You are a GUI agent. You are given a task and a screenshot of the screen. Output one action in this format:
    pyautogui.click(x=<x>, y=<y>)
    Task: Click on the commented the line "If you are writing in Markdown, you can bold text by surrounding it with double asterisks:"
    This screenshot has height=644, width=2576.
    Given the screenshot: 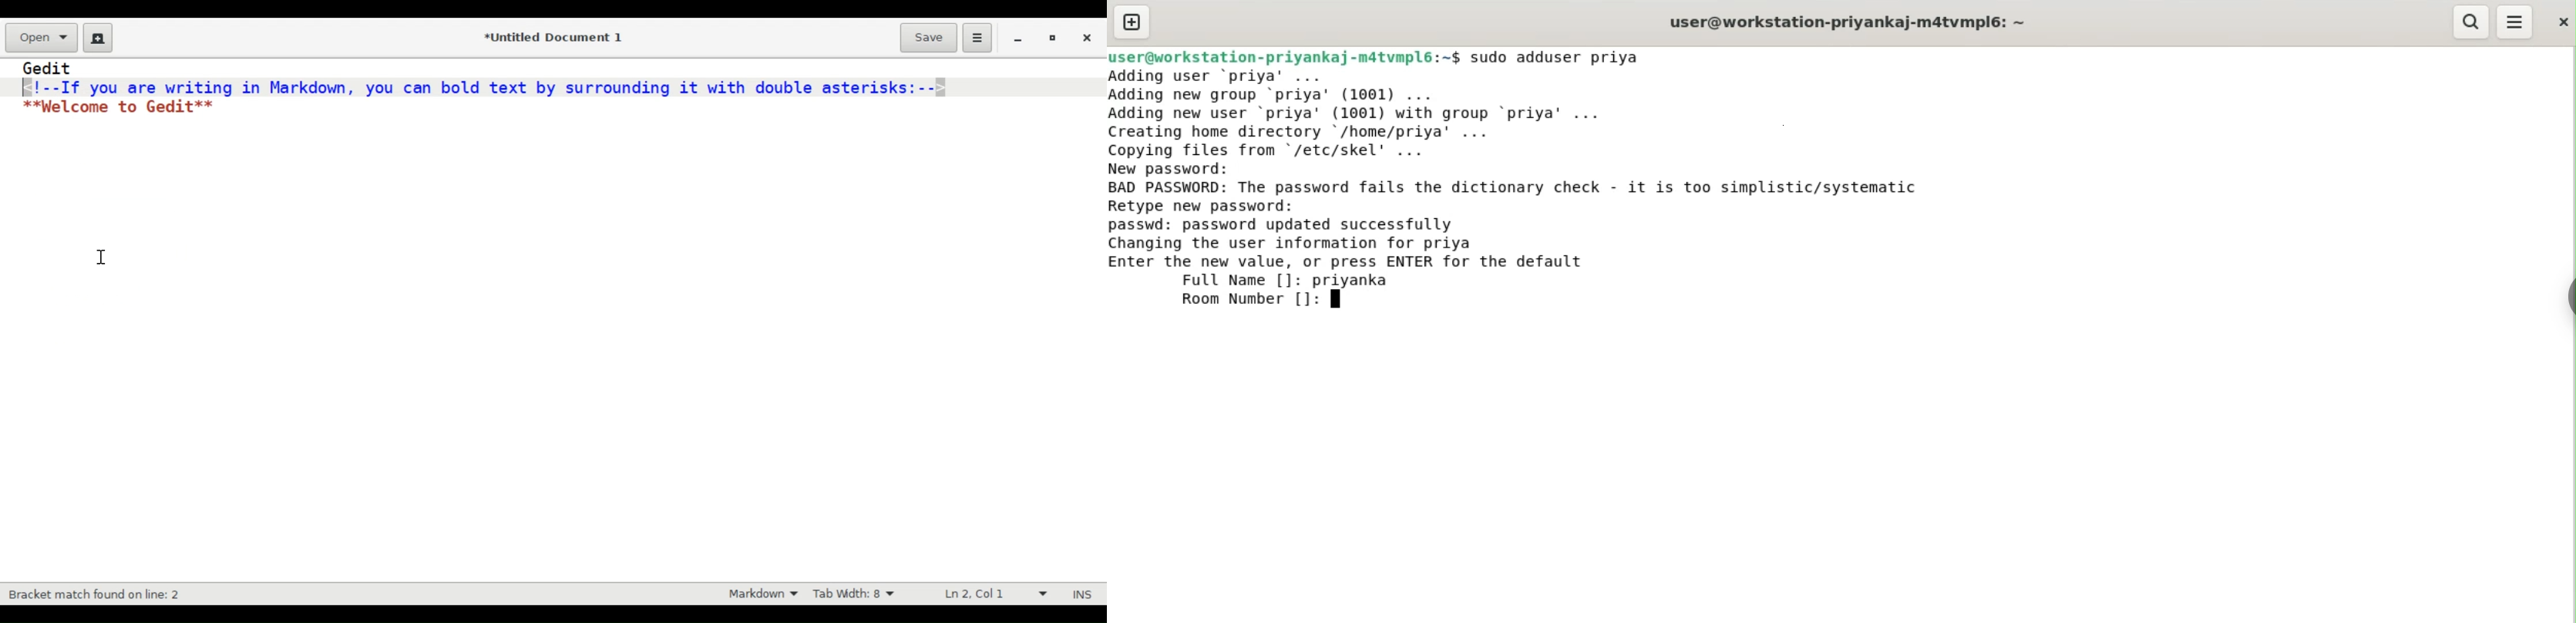 What is the action you would take?
    pyautogui.click(x=488, y=87)
    